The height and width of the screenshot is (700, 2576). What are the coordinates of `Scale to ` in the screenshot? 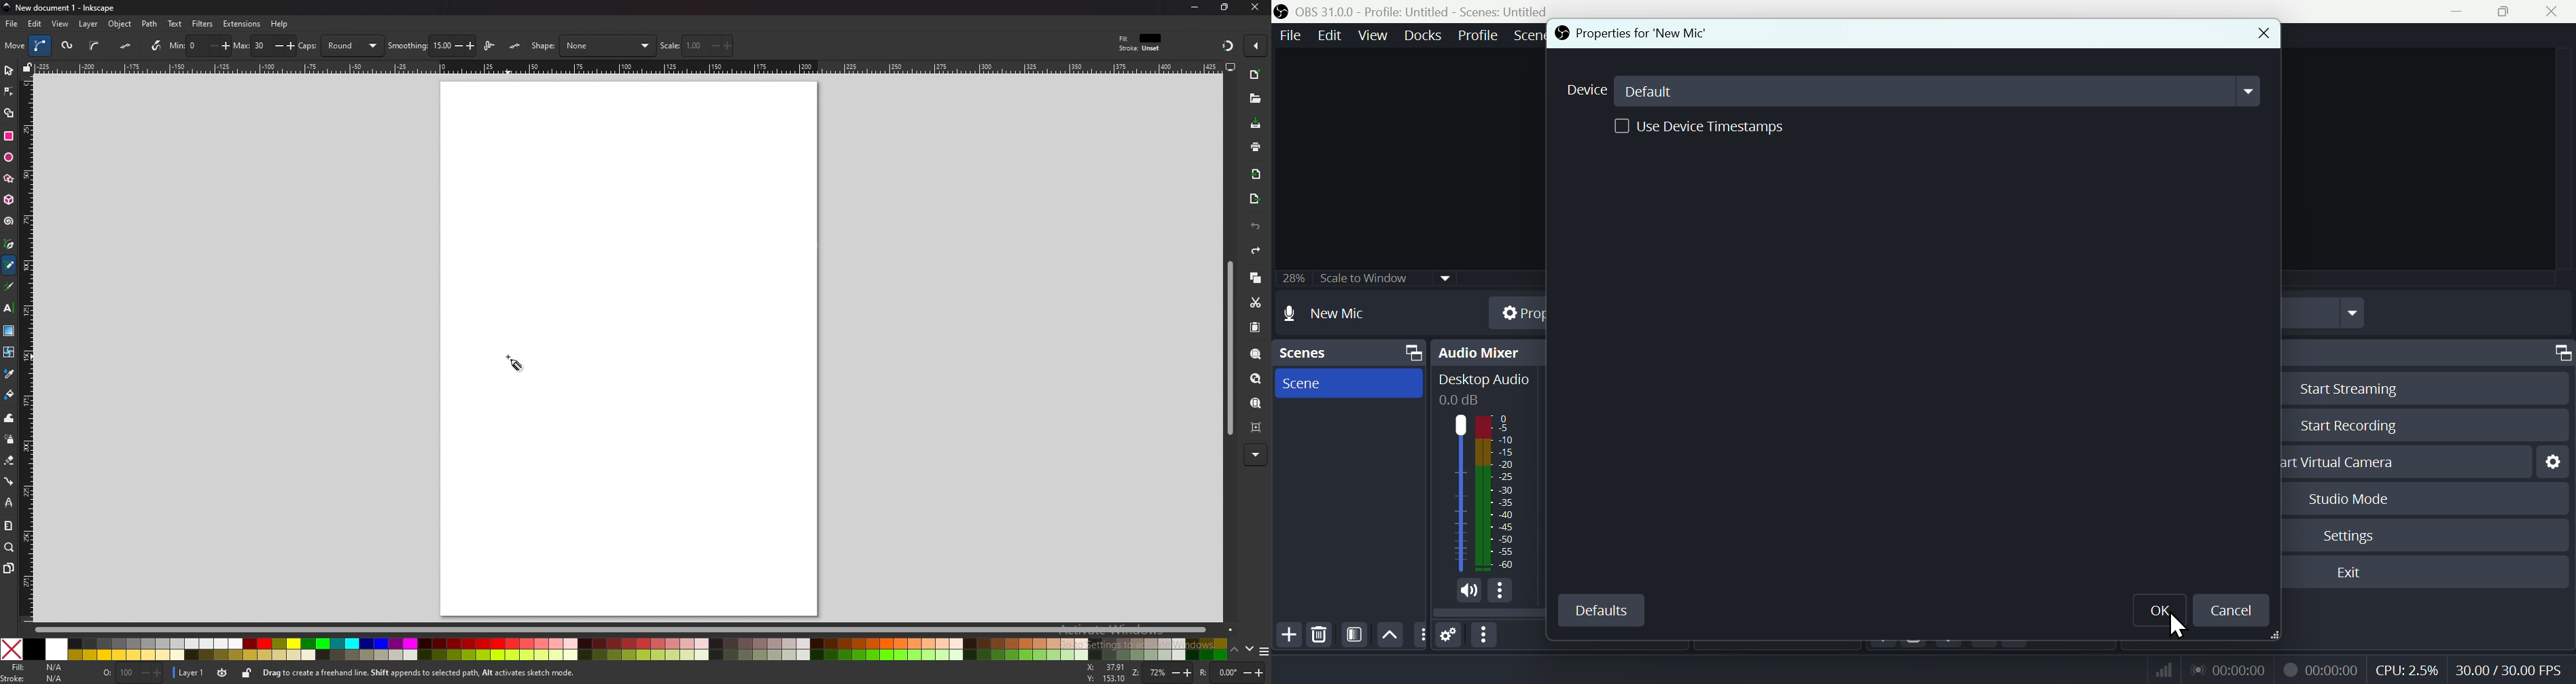 It's located at (1360, 280).